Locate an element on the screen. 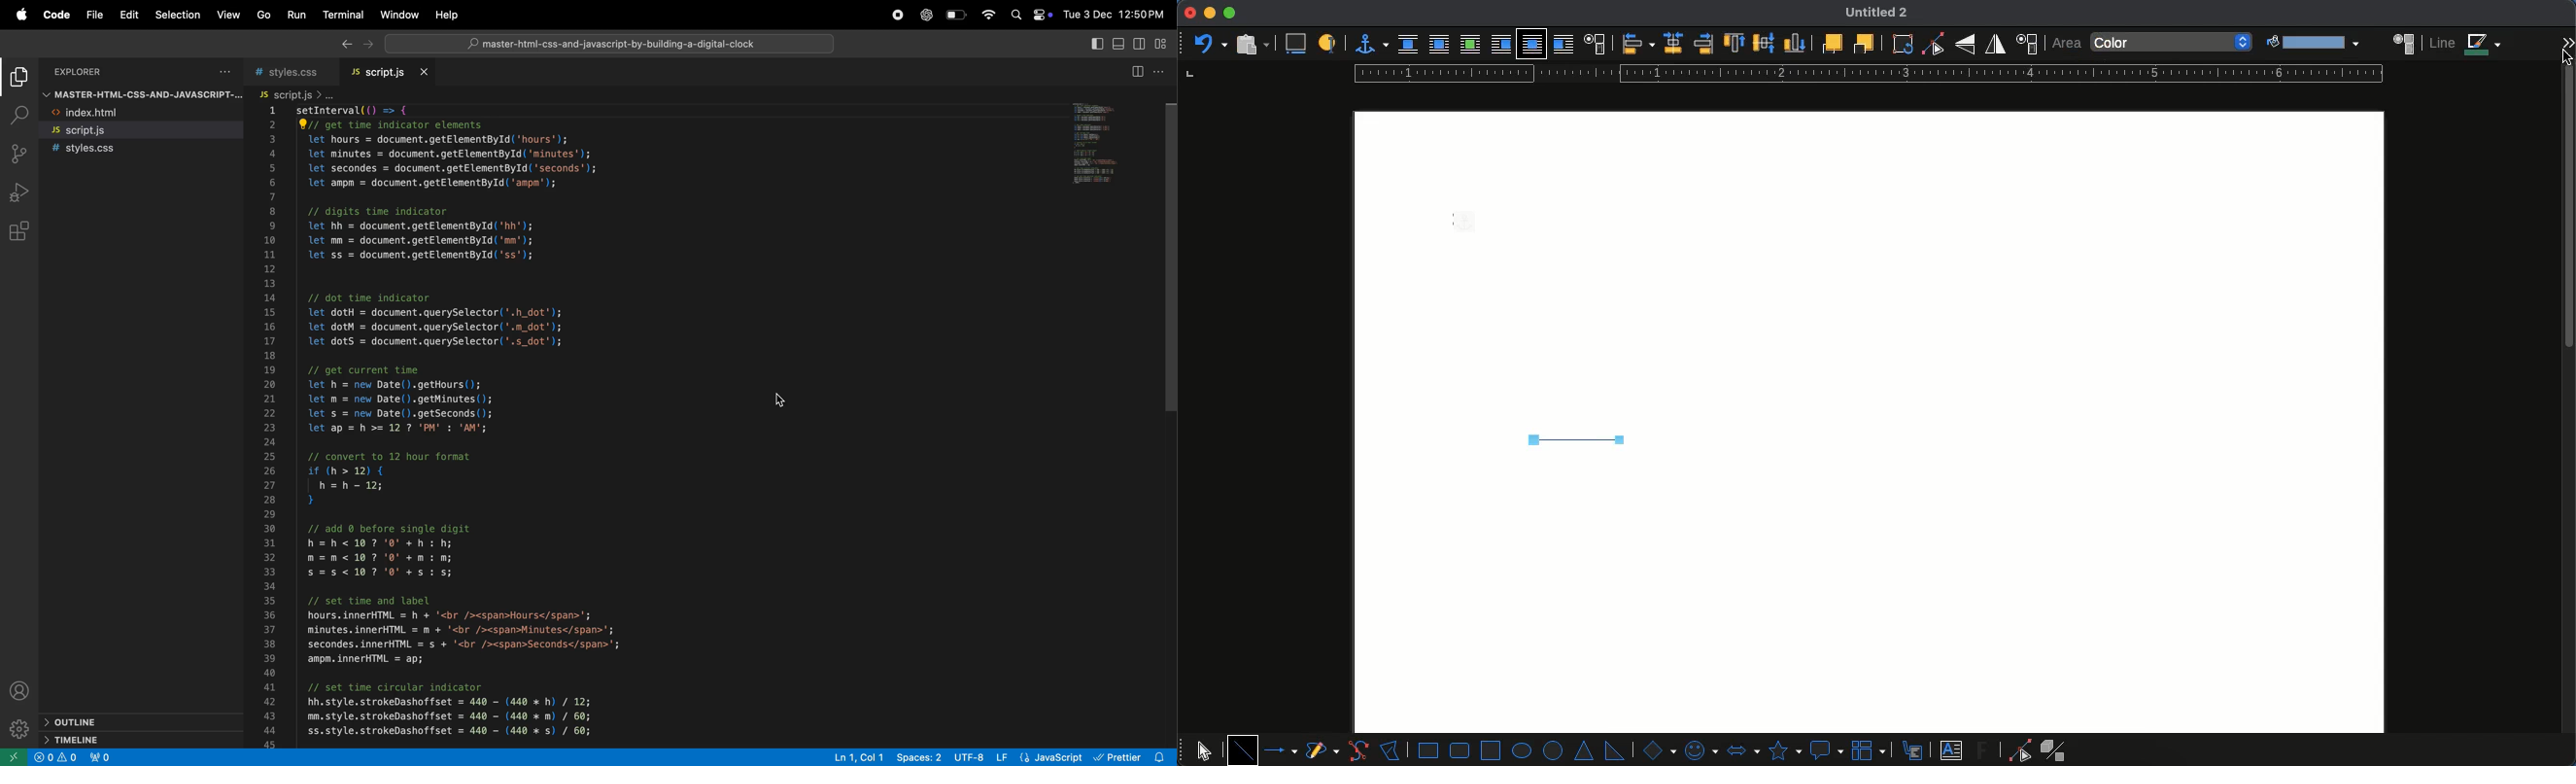  curve is located at coordinates (1357, 750).